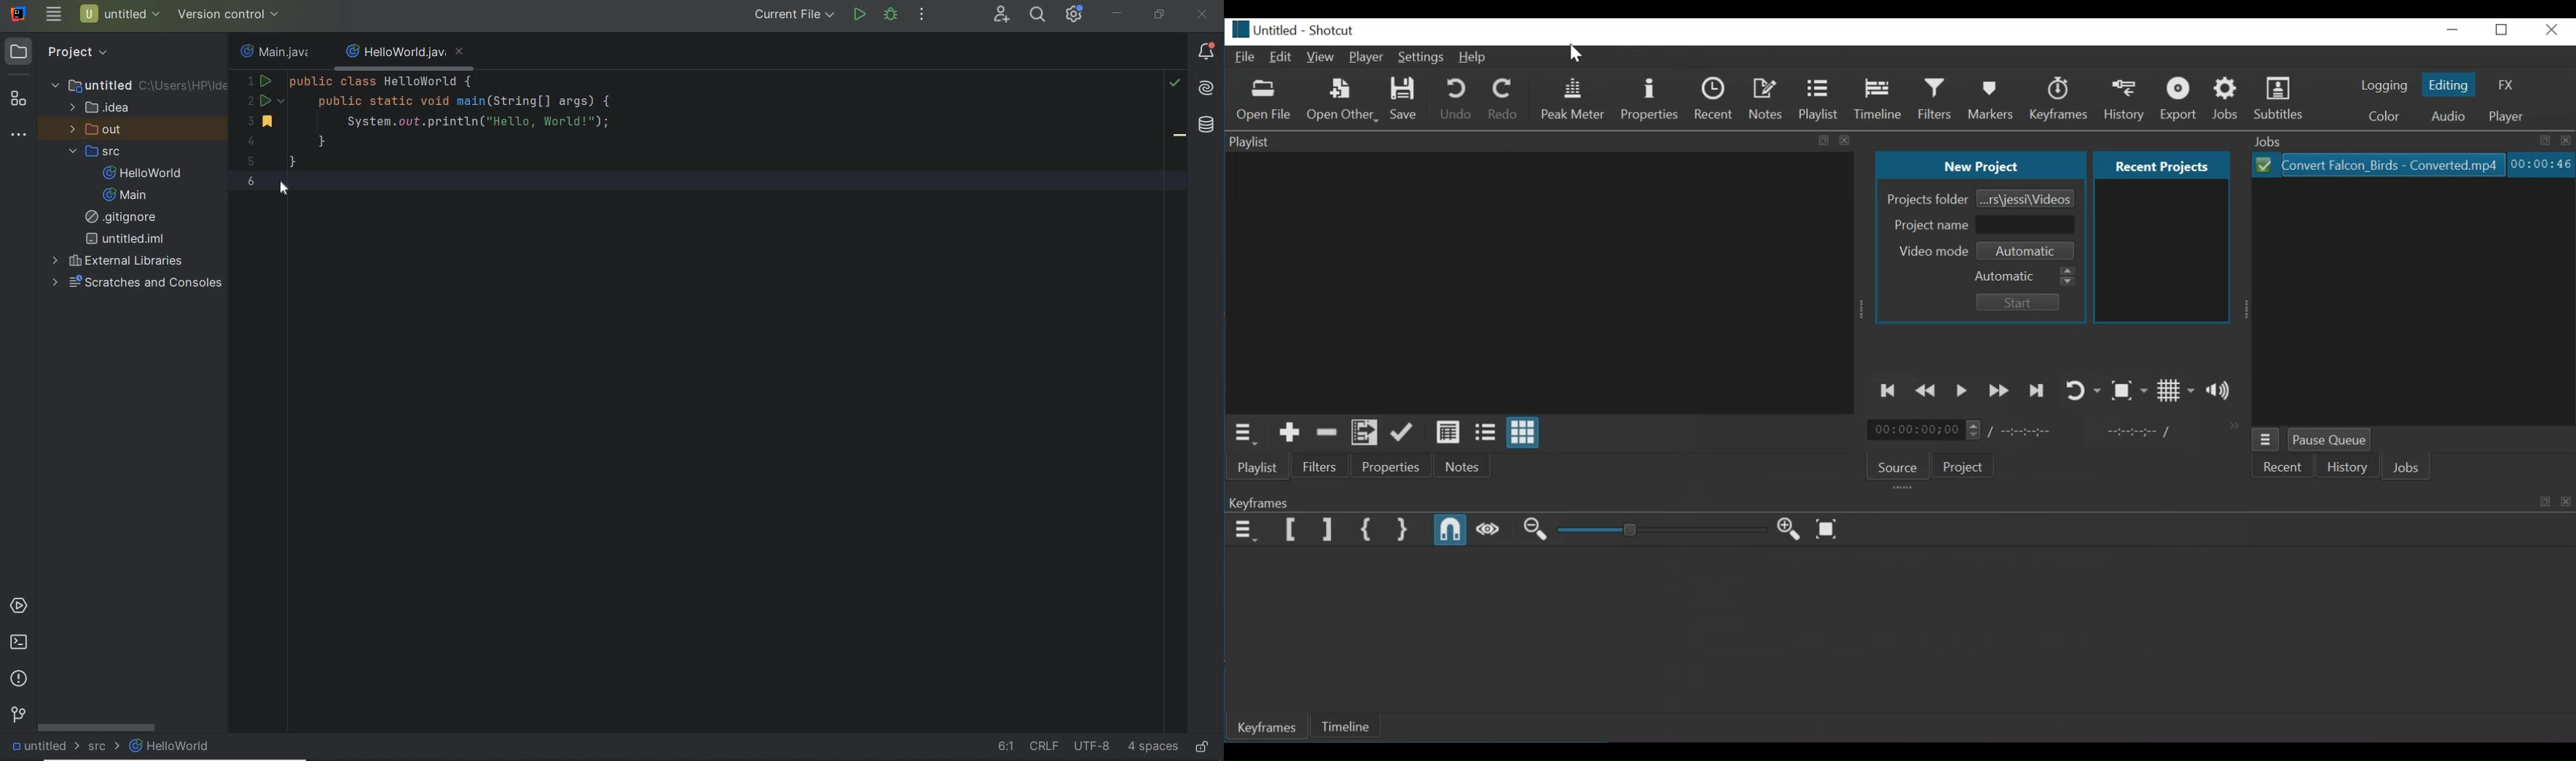  What do you see at coordinates (2025, 225) in the screenshot?
I see `Project Name Field` at bounding box center [2025, 225].